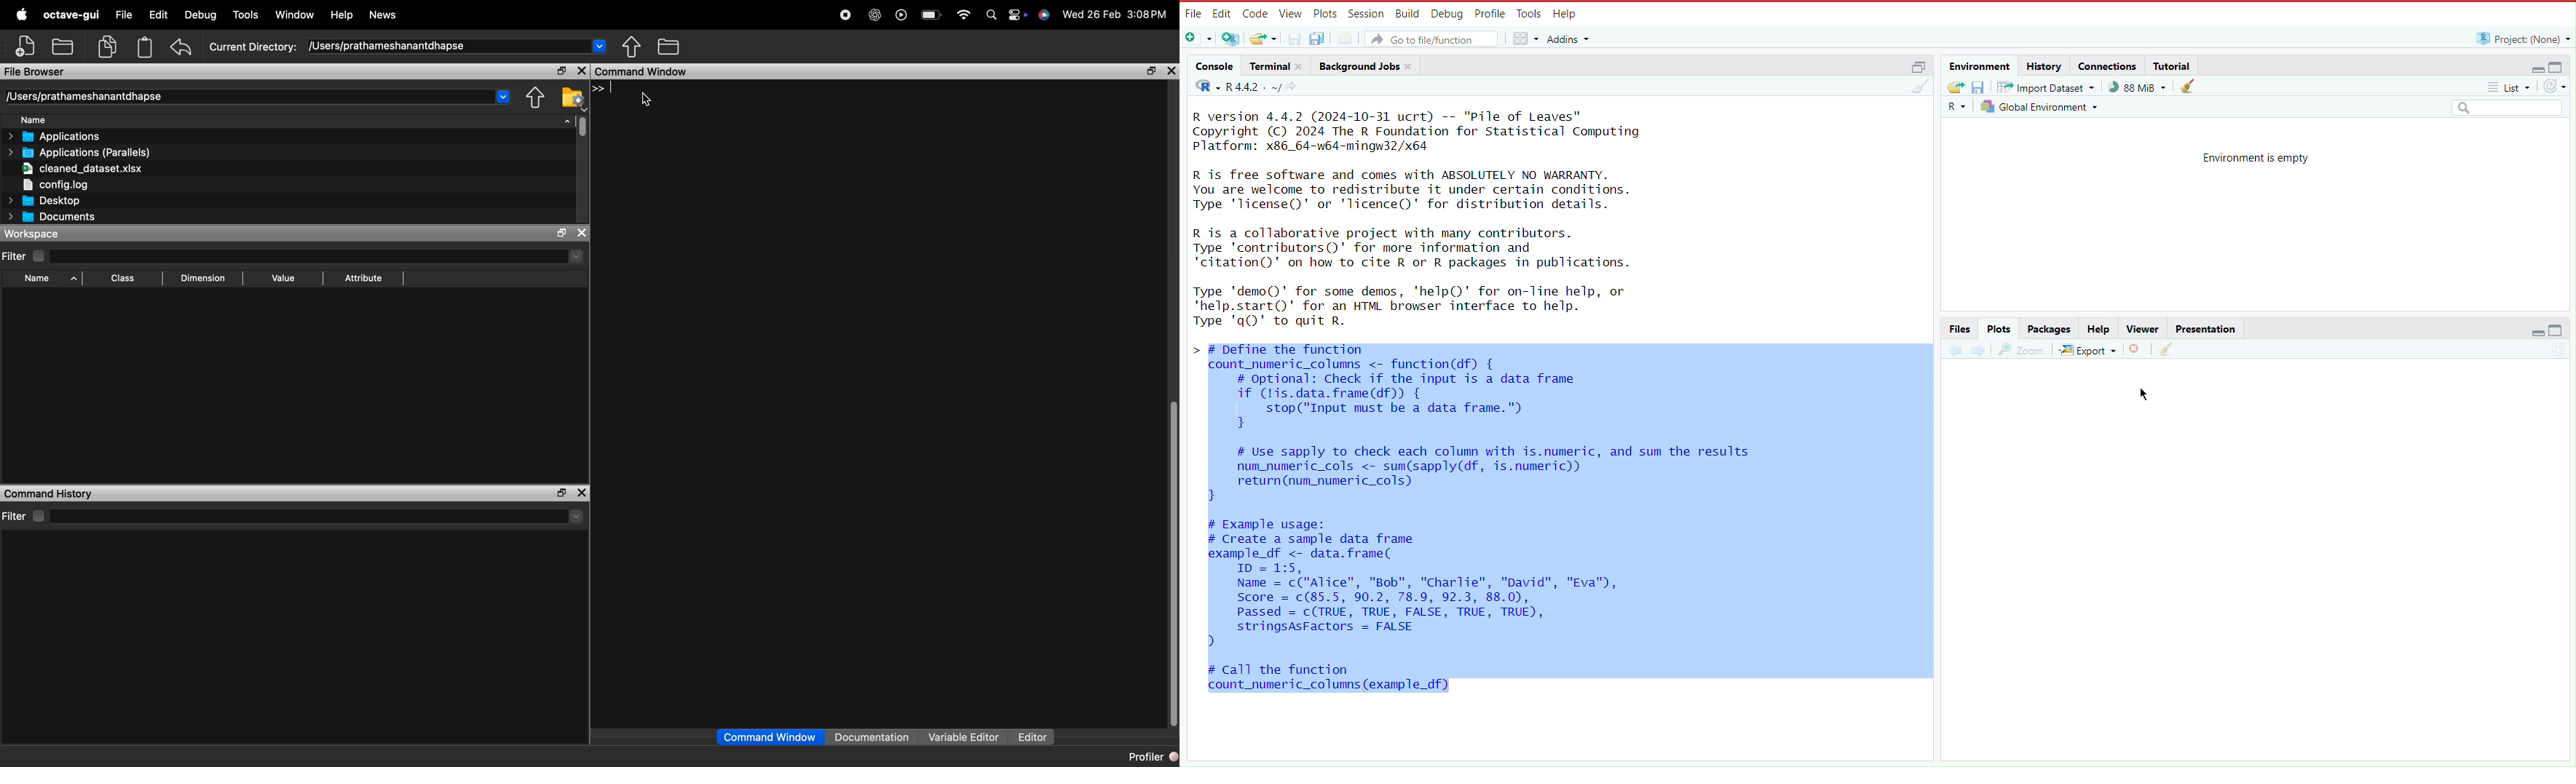 The image size is (2576, 784). What do you see at coordinates (2174, 65) in the screenshot?
I see `Tutorial` at bounding box center [2174, 65].